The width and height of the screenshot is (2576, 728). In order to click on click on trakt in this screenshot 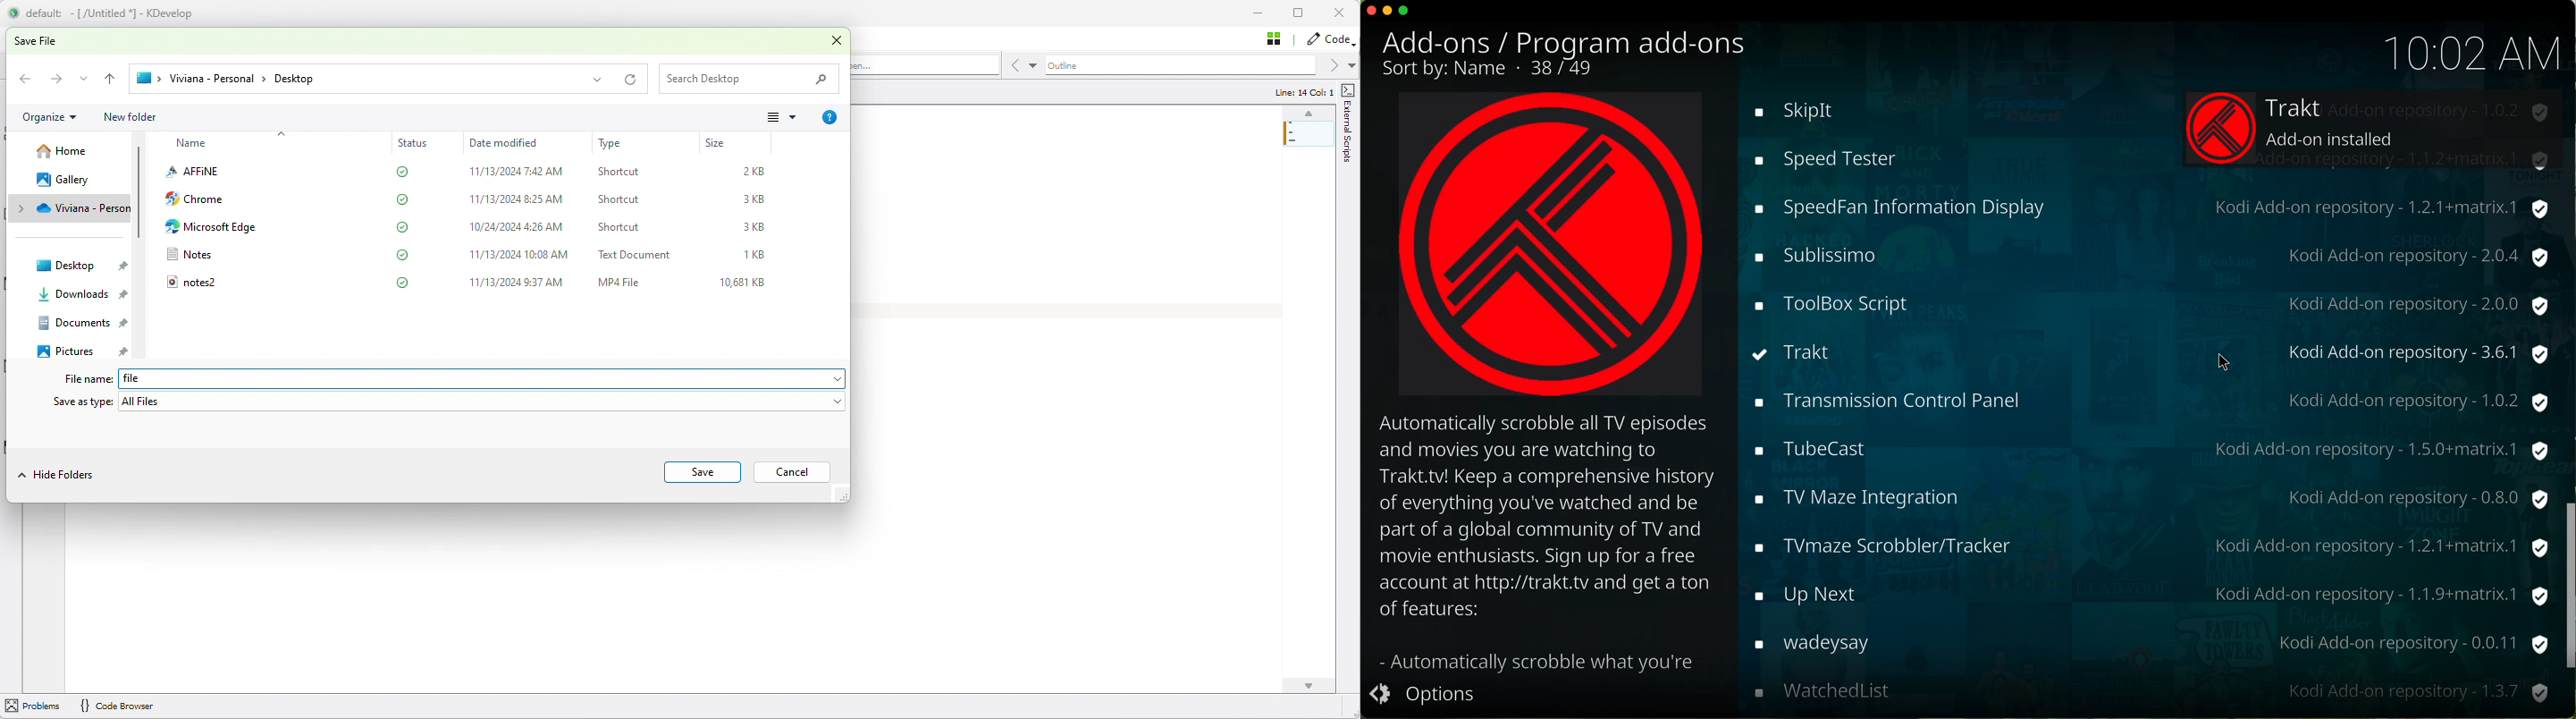, I will do `click(1962, 162)`.